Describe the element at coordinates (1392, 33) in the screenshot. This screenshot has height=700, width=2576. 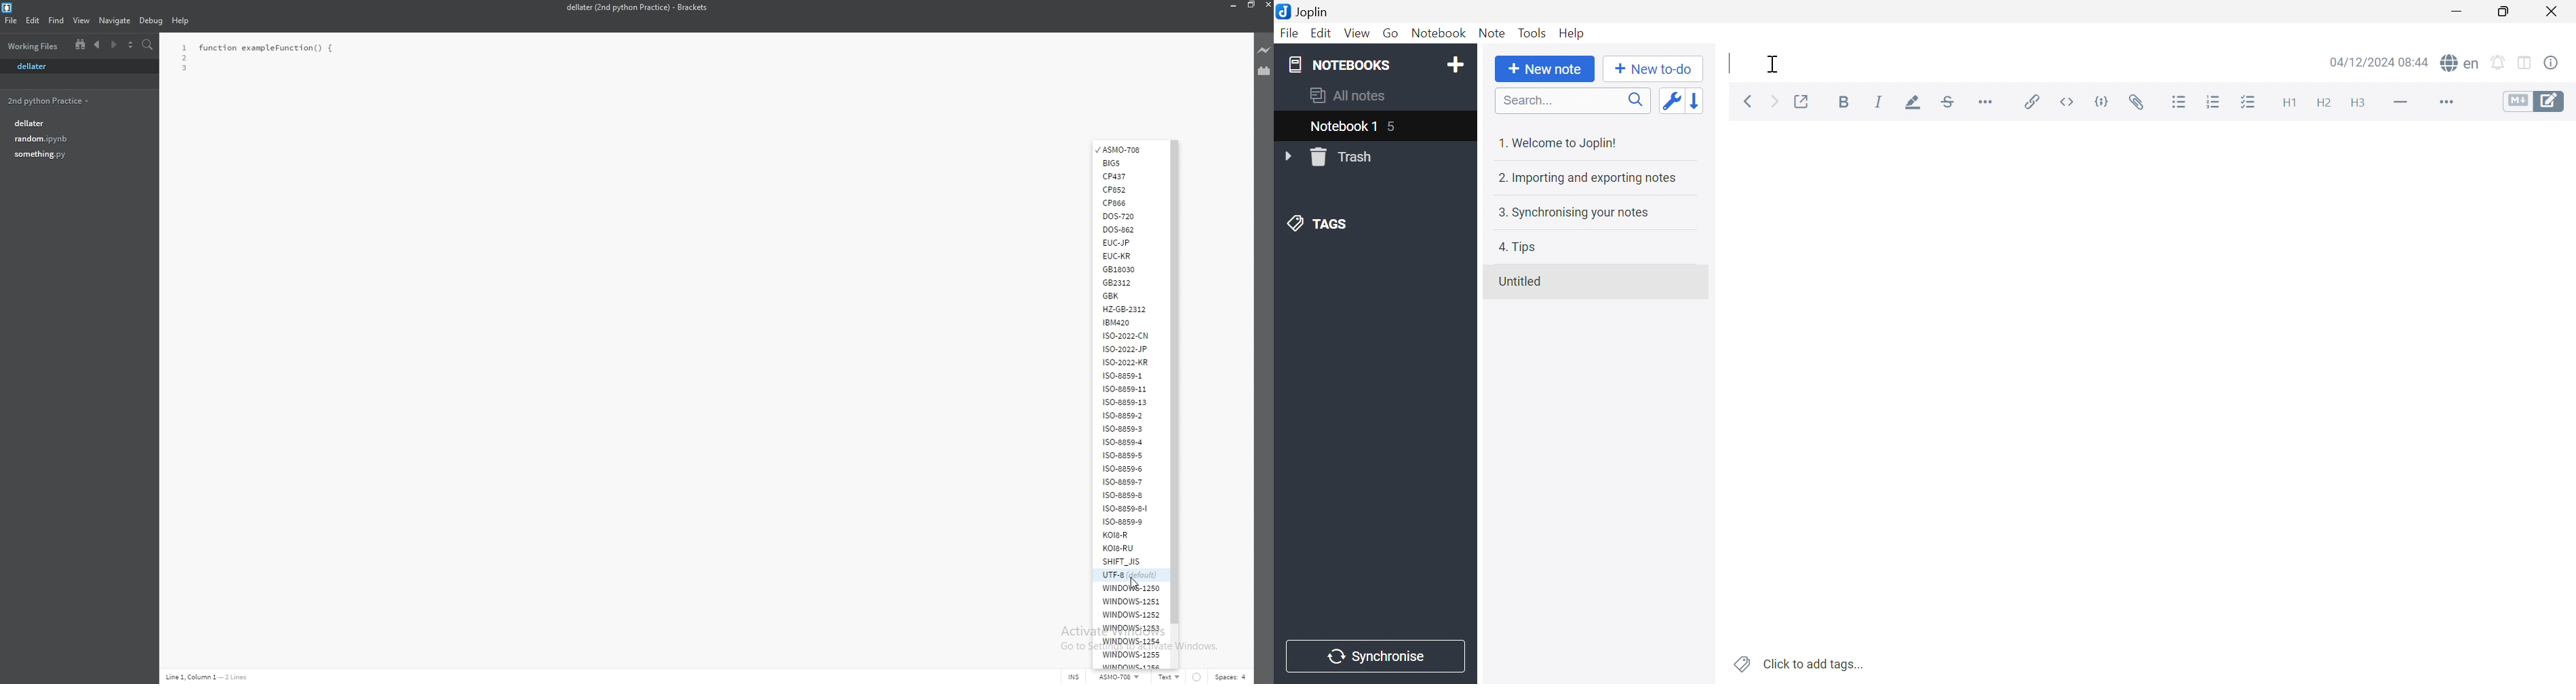
I see `Go` at that location.